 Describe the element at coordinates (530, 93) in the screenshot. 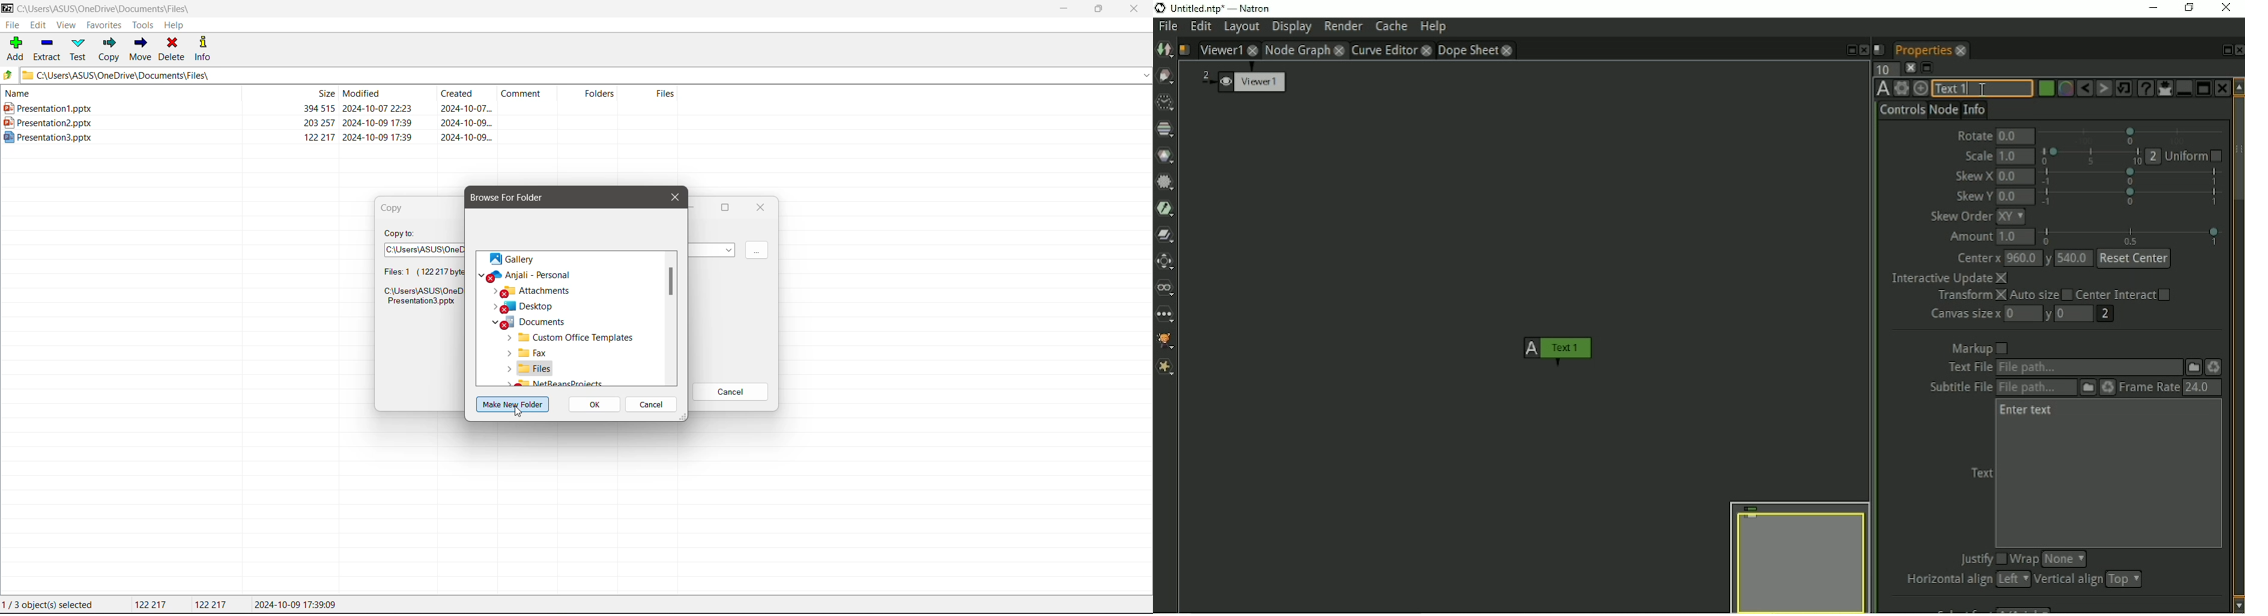

I see `Comment` at that location.